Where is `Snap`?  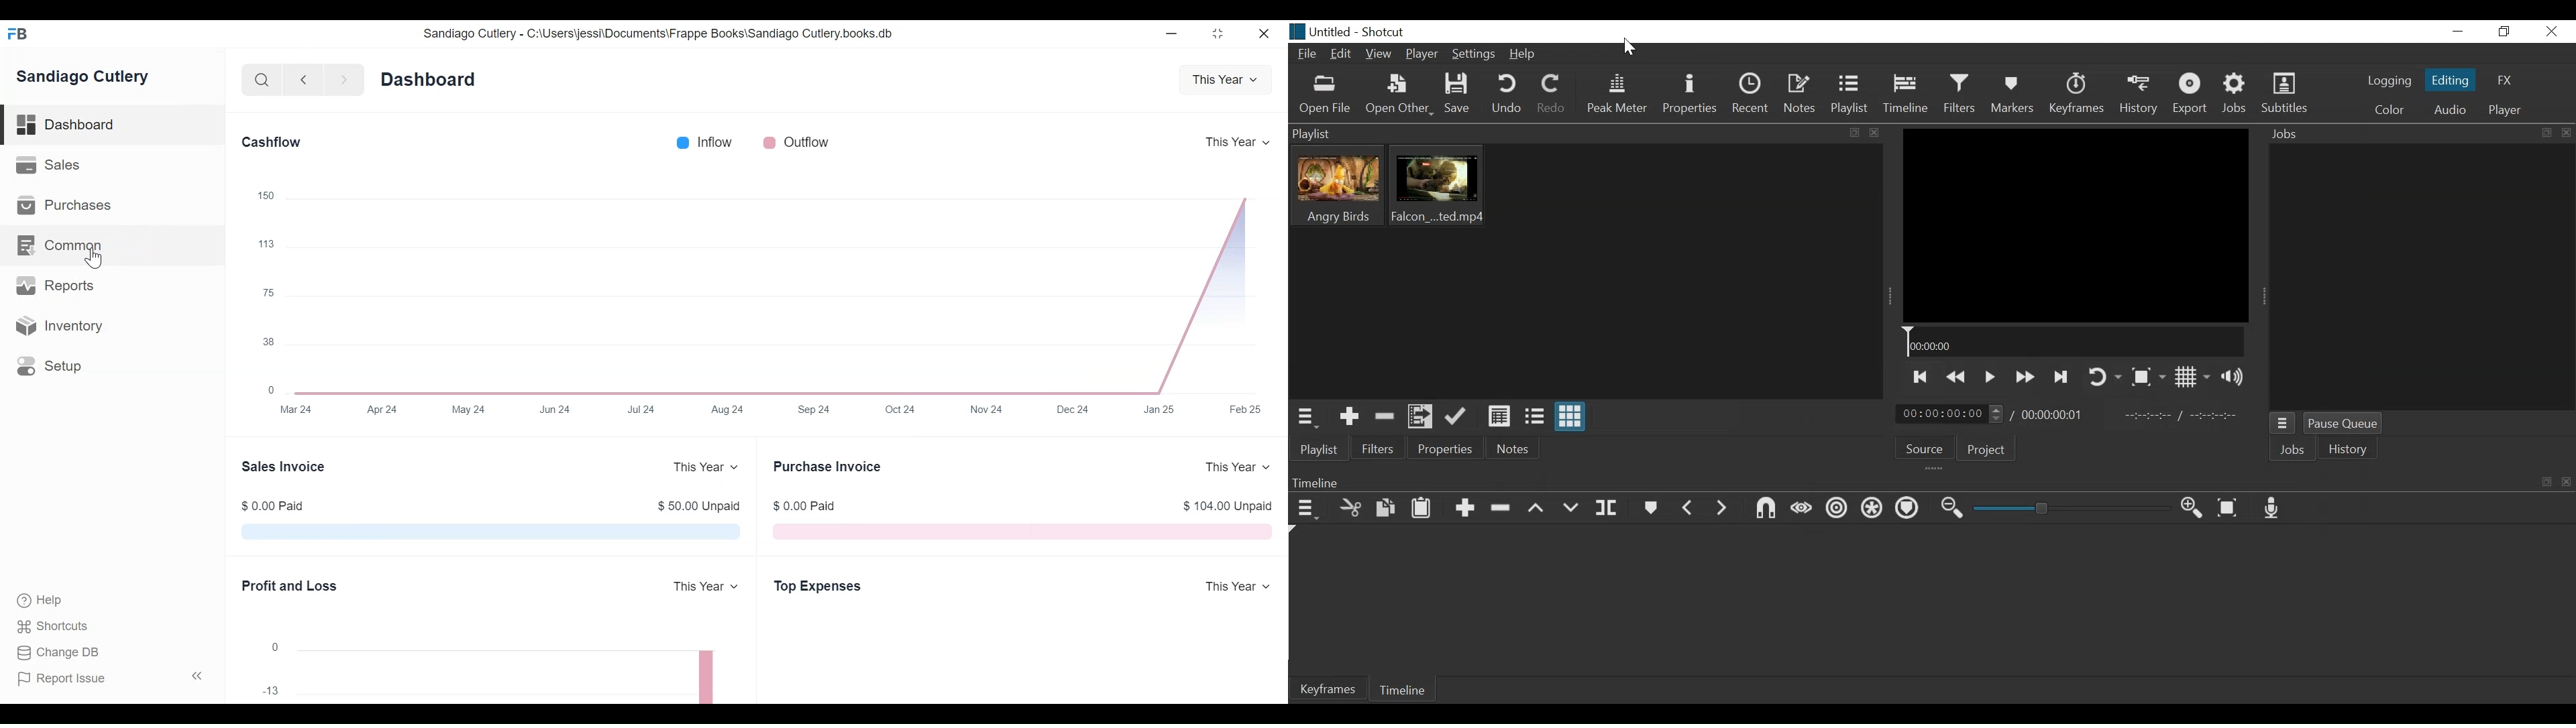
Snap is located at coordinates (1765, 508).